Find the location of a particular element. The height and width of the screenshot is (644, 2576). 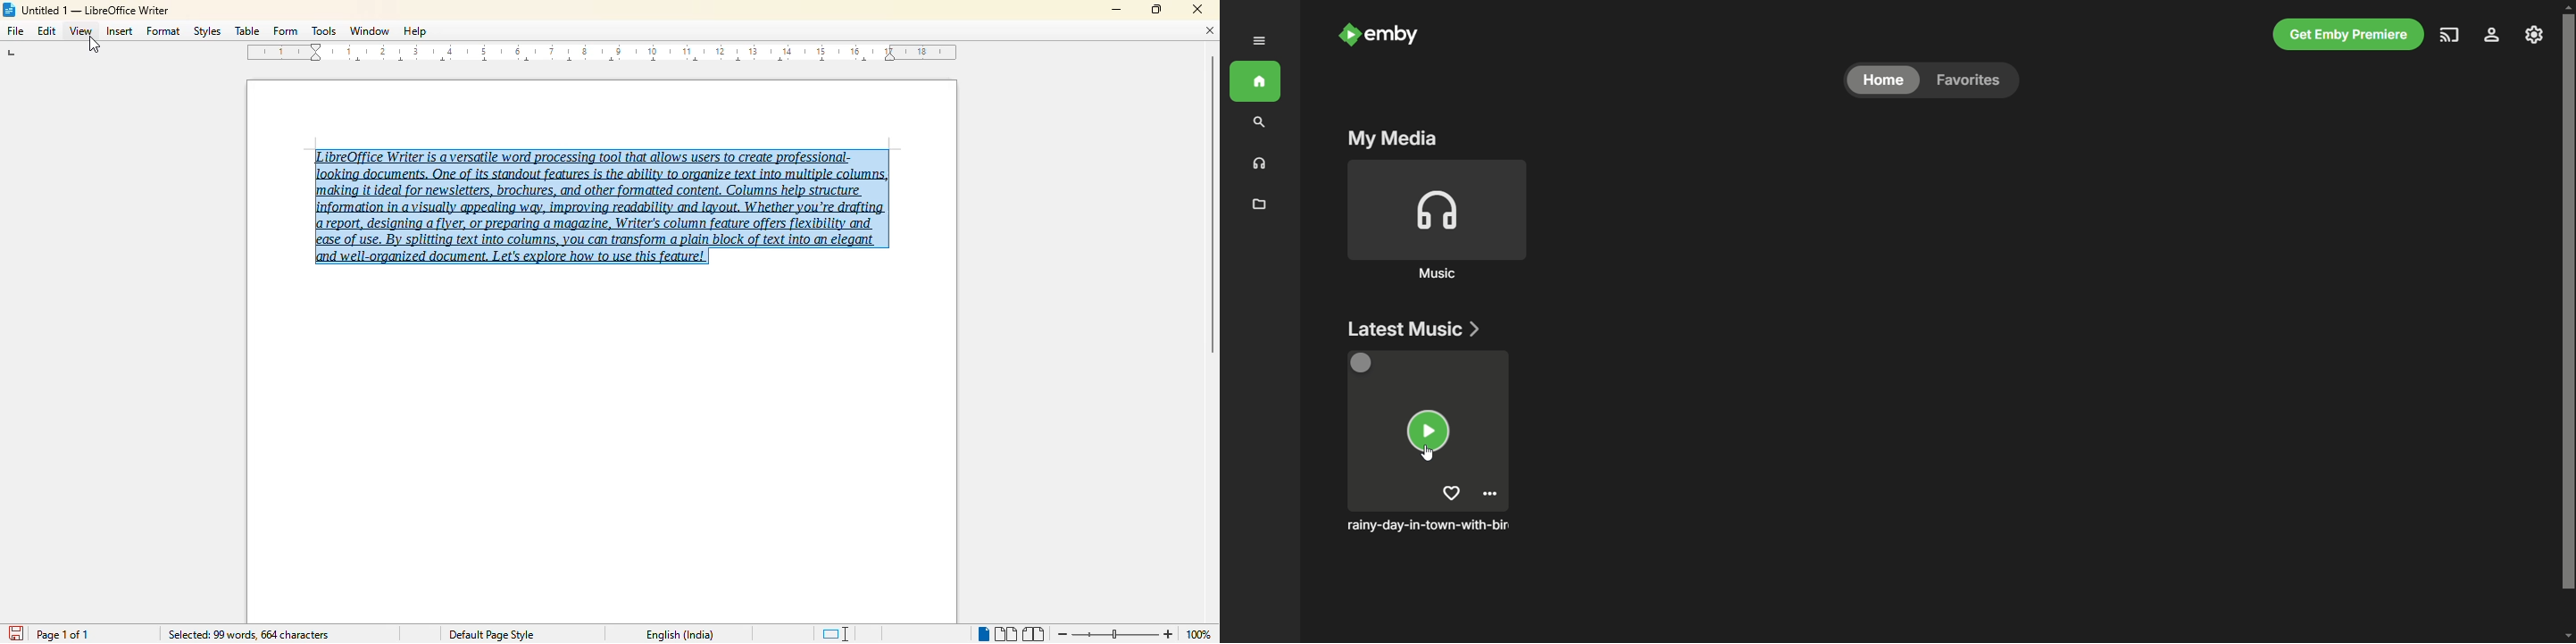

tab stop is located at coordinates (20, 54).